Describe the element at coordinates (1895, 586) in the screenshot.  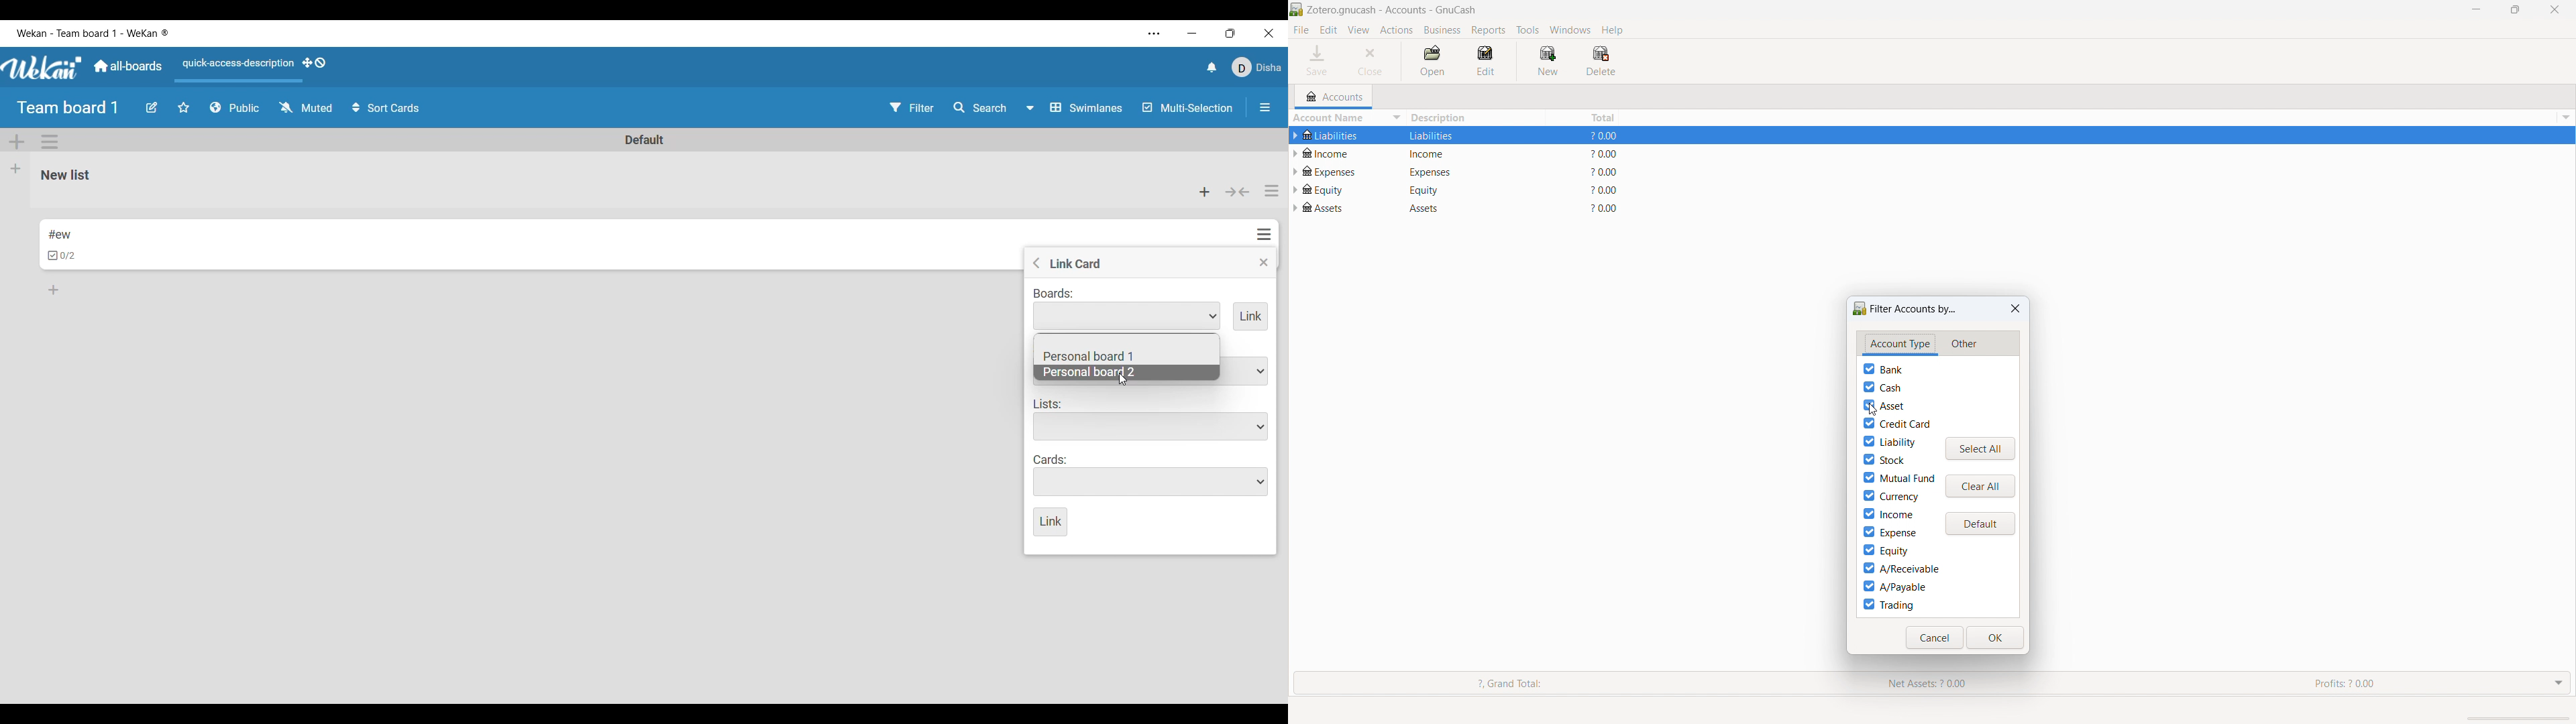
I see `A/payable` at that location.